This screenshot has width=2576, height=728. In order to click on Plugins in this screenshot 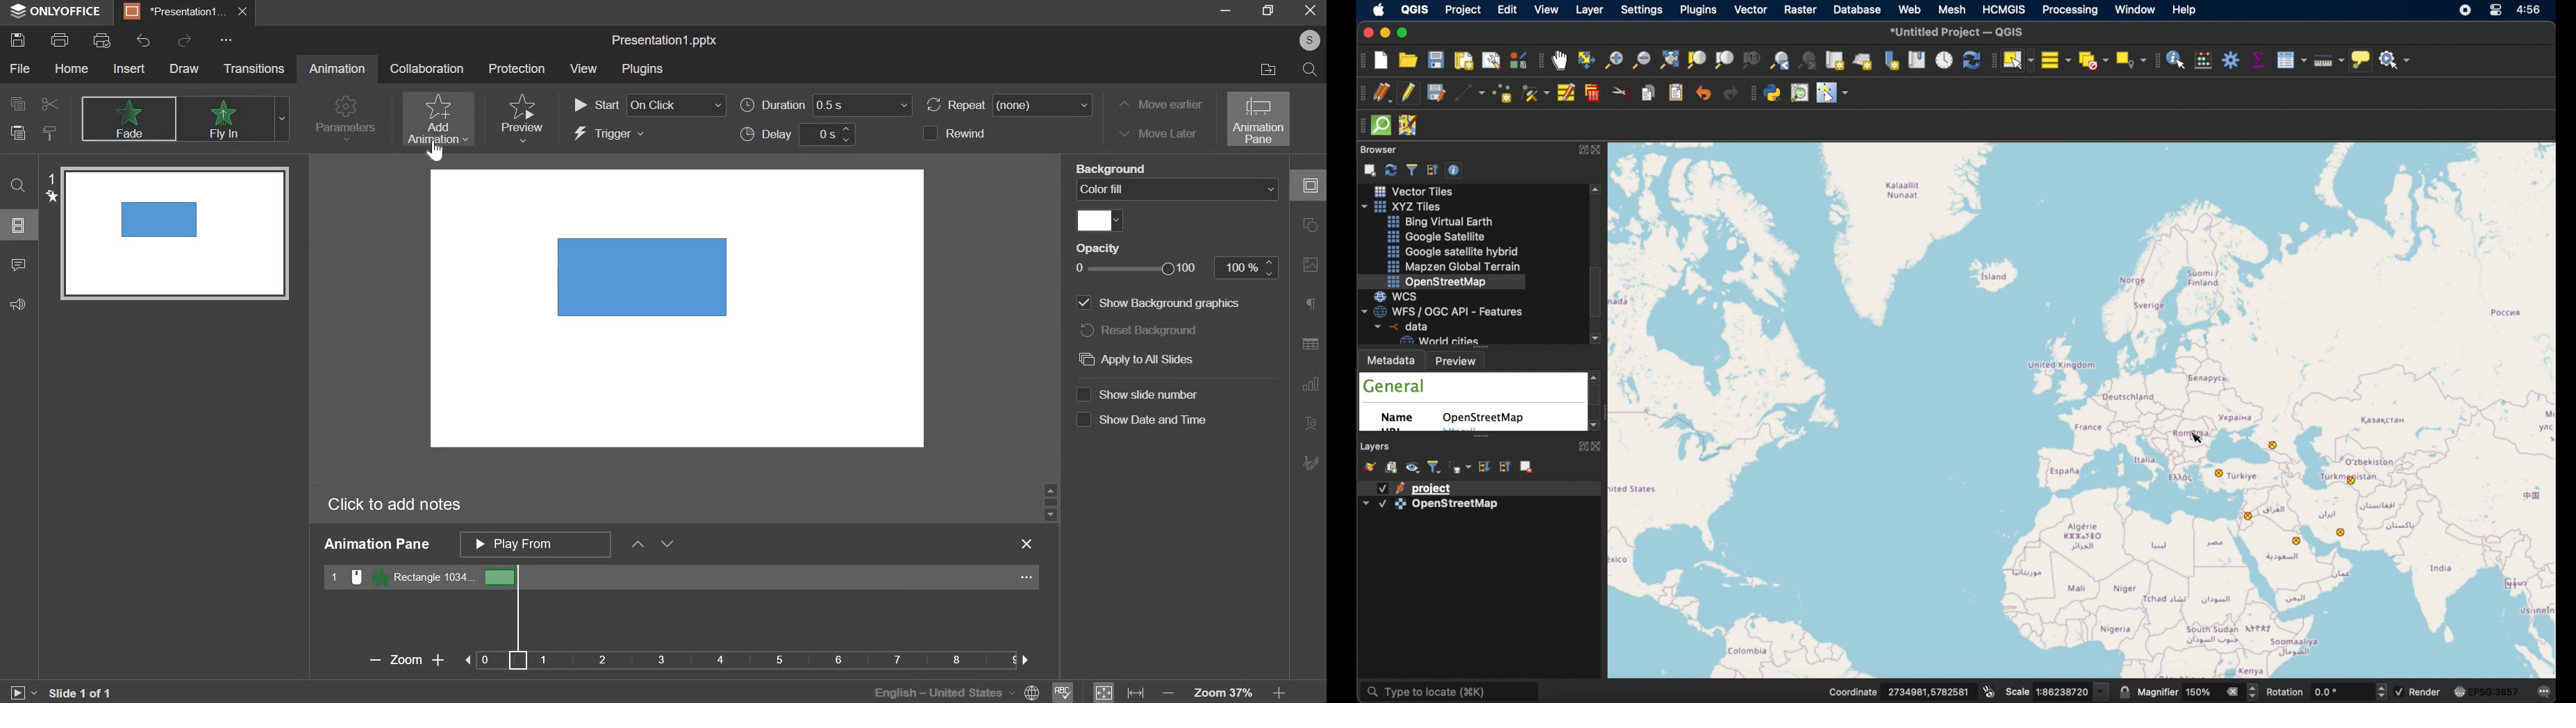, I will do `click(649, 69)`.